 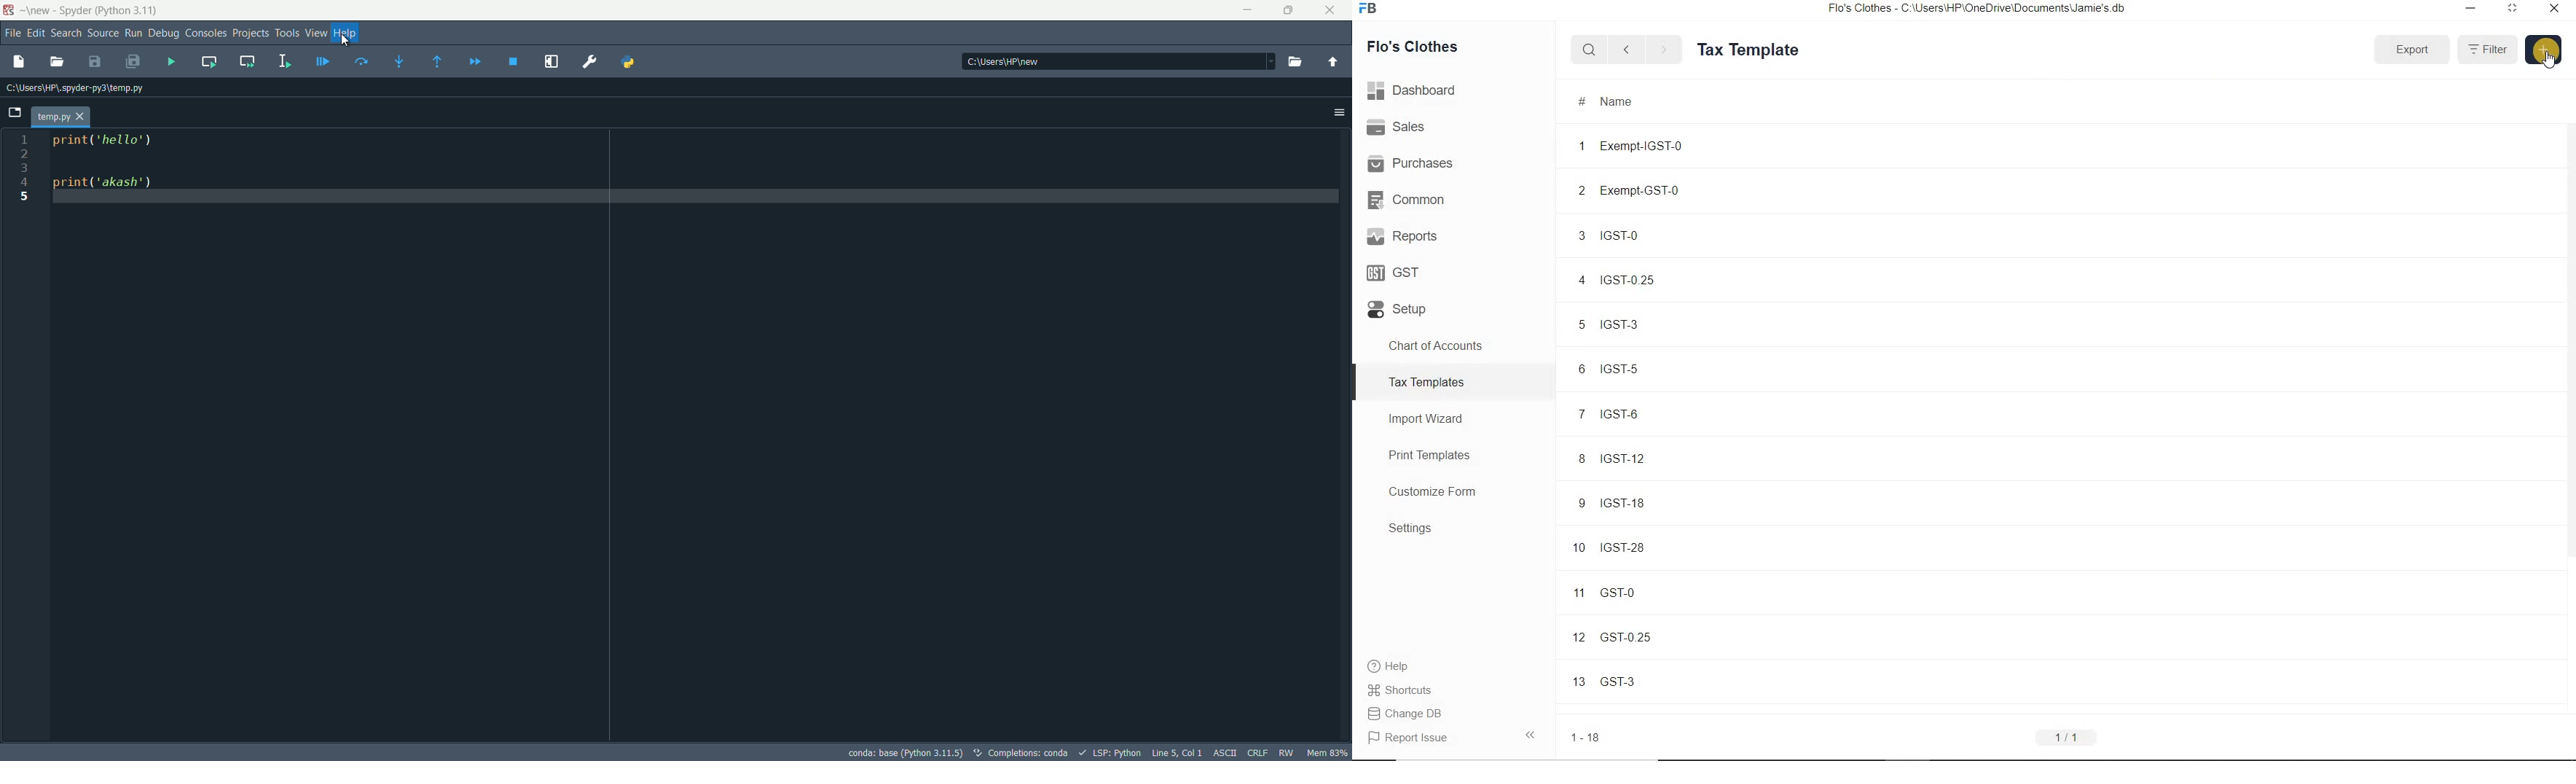 I want to click on Sales, so click(x=1453, y=126).